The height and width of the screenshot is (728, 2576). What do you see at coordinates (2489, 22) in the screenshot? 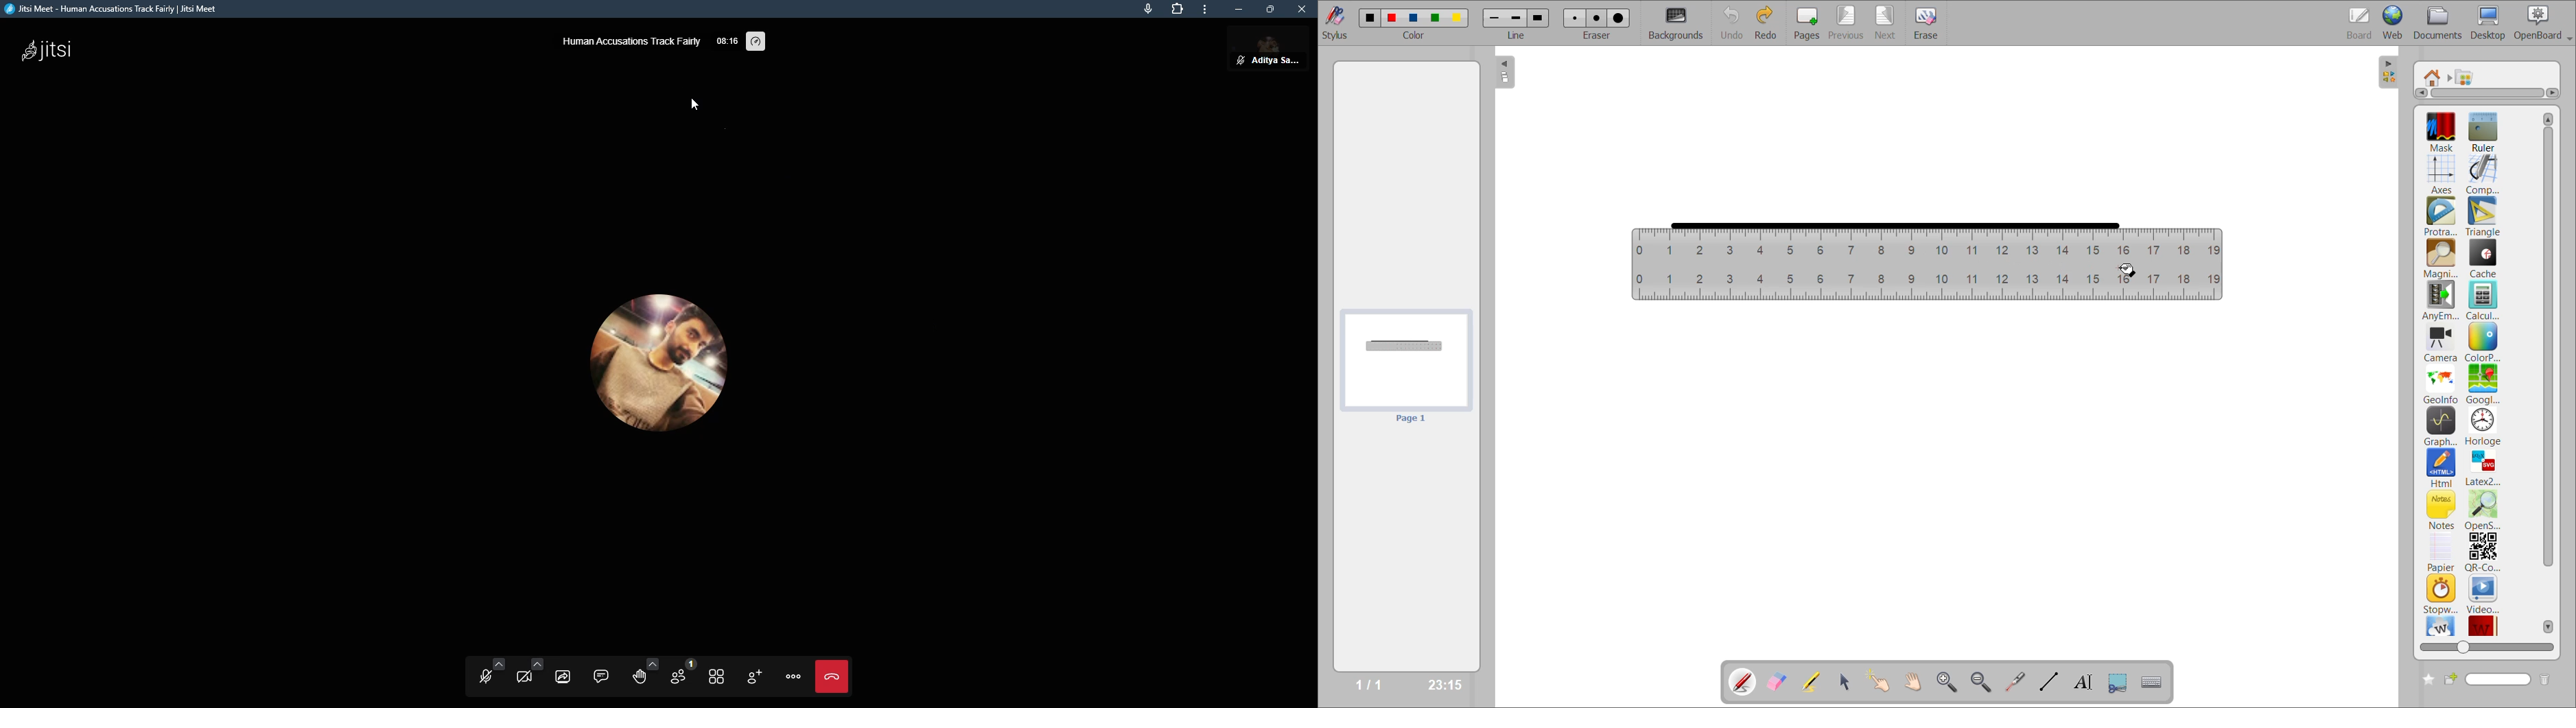
I see `desktop` at bounding box center [2489, 22].